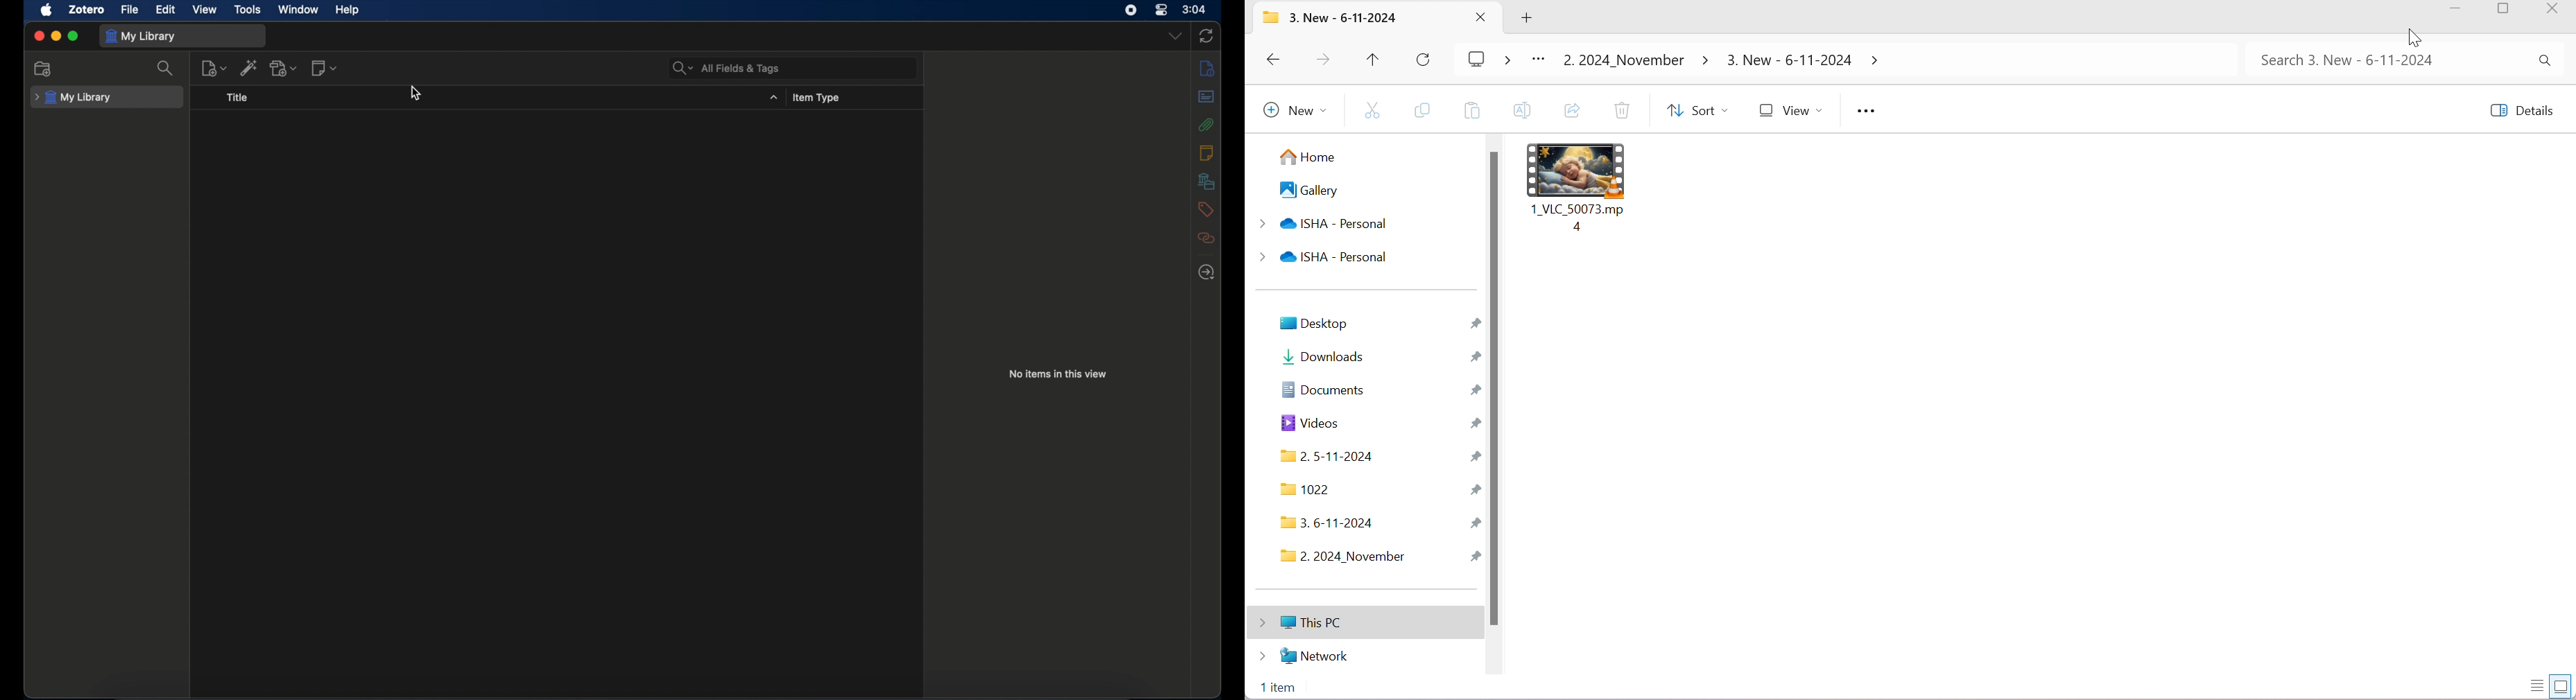  I want to click on time, so click(1194, 8).